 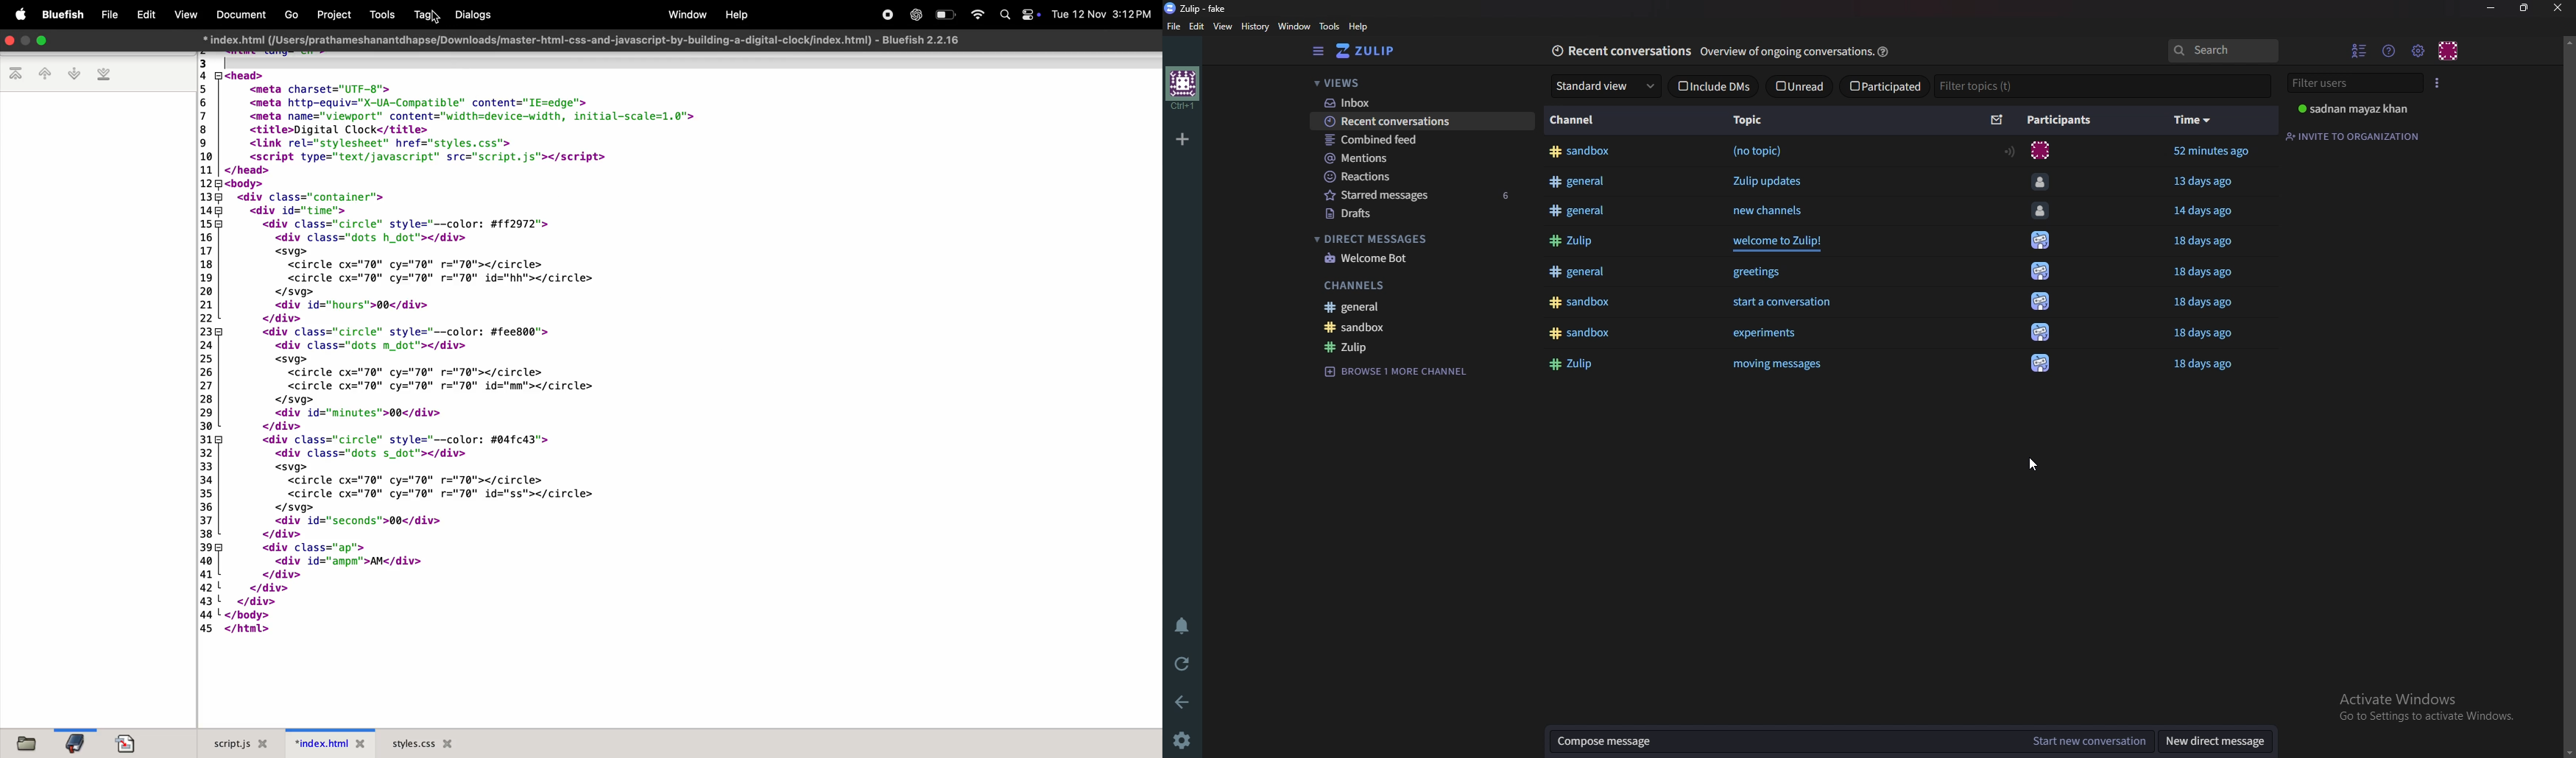 I want to click on Minimize, so click(x=2492, y=7).